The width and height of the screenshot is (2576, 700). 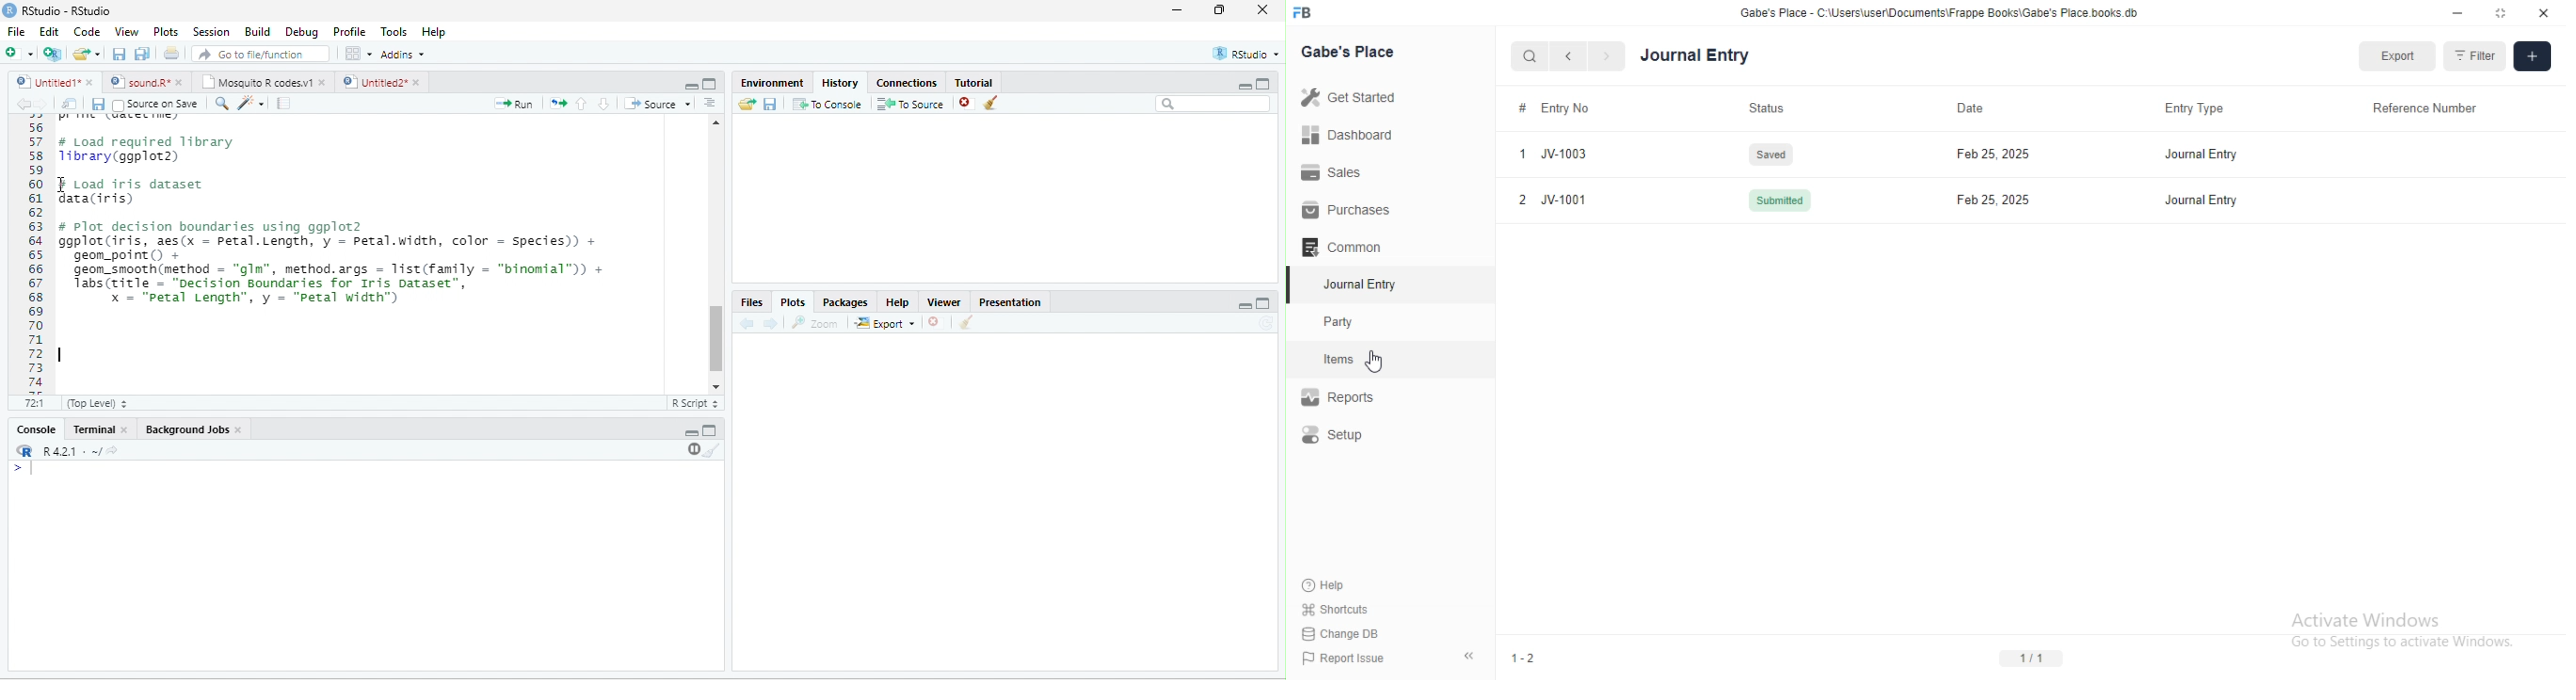 What do you see at coordinates (97, 404) in the screenshot?
I see `Top Level` at bounding box center [97, 404].